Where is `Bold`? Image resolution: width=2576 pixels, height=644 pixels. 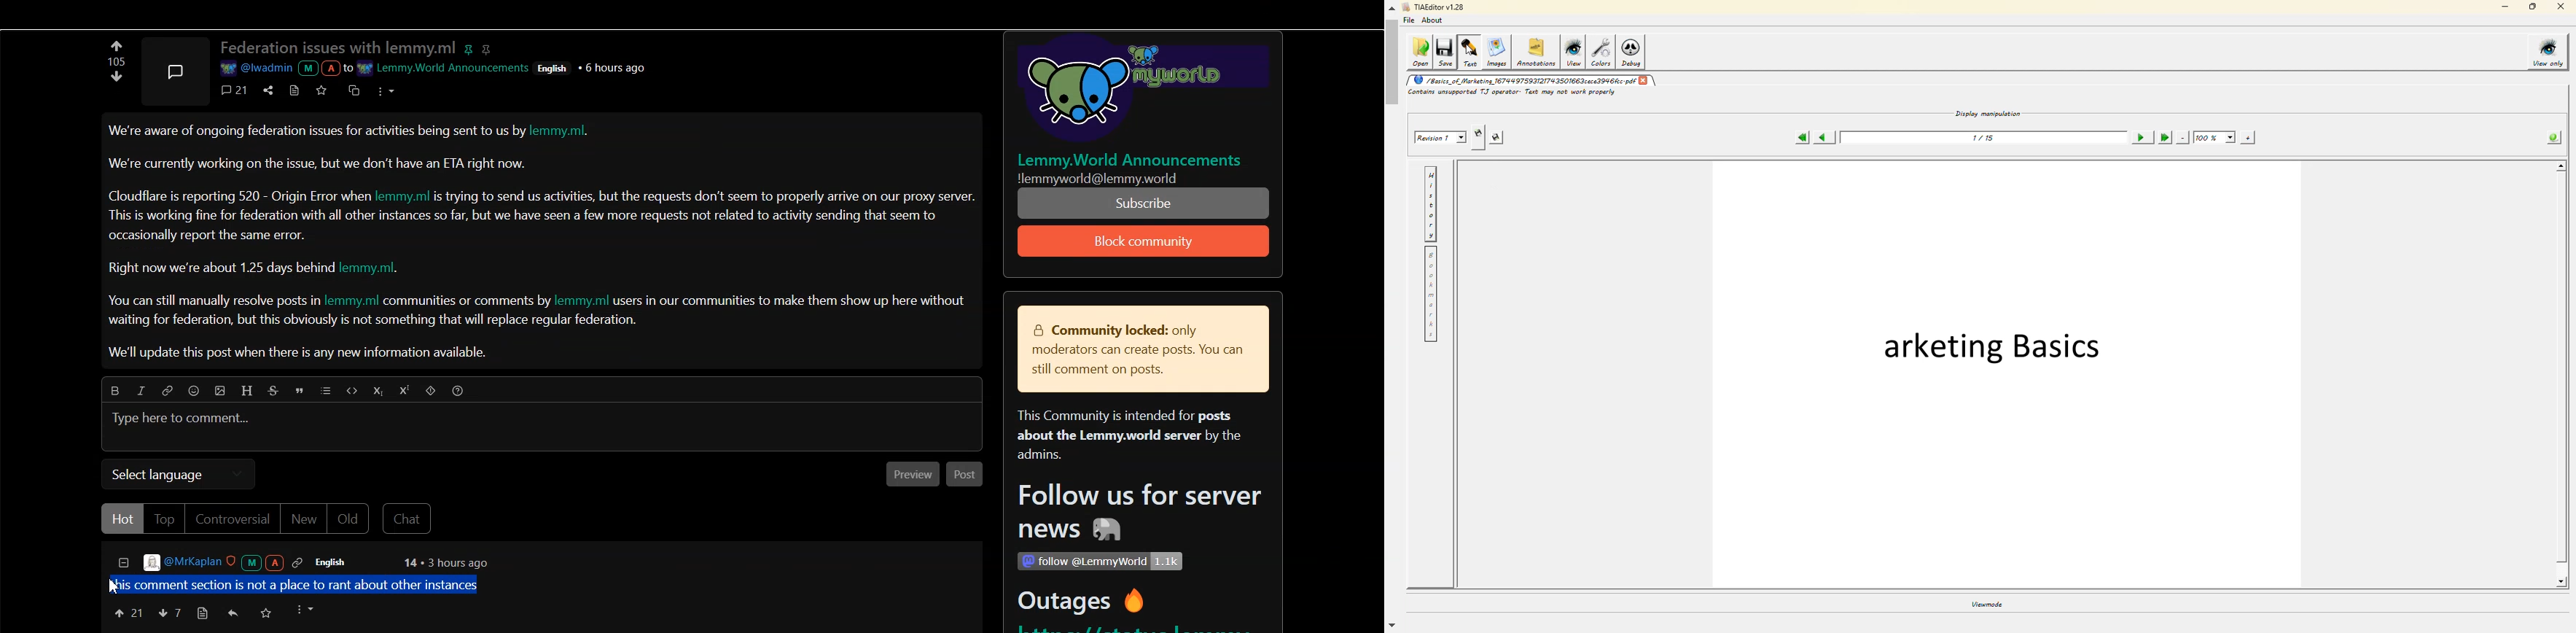 Bold is located at coordinates (111, 389).